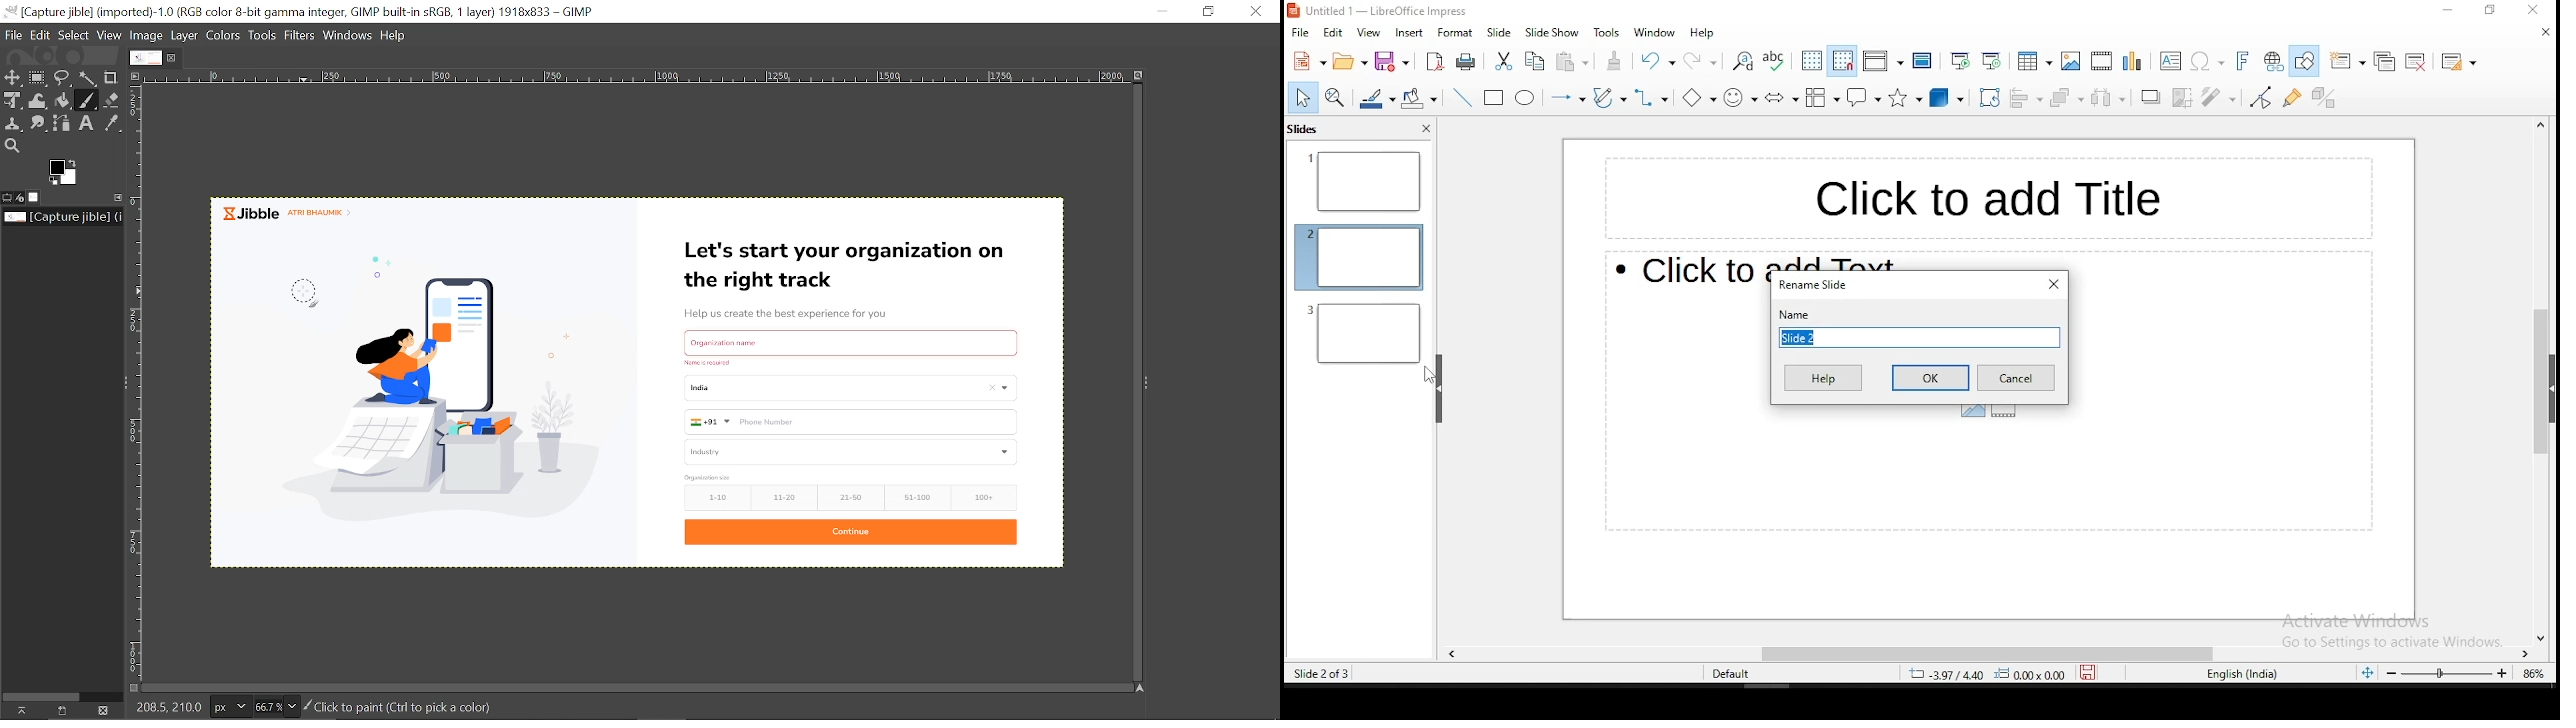 The width and height of the screenshot is (2576, 728). Describe the element at coordinates (1655, 32) in the screenshot. I see `window` at that location.